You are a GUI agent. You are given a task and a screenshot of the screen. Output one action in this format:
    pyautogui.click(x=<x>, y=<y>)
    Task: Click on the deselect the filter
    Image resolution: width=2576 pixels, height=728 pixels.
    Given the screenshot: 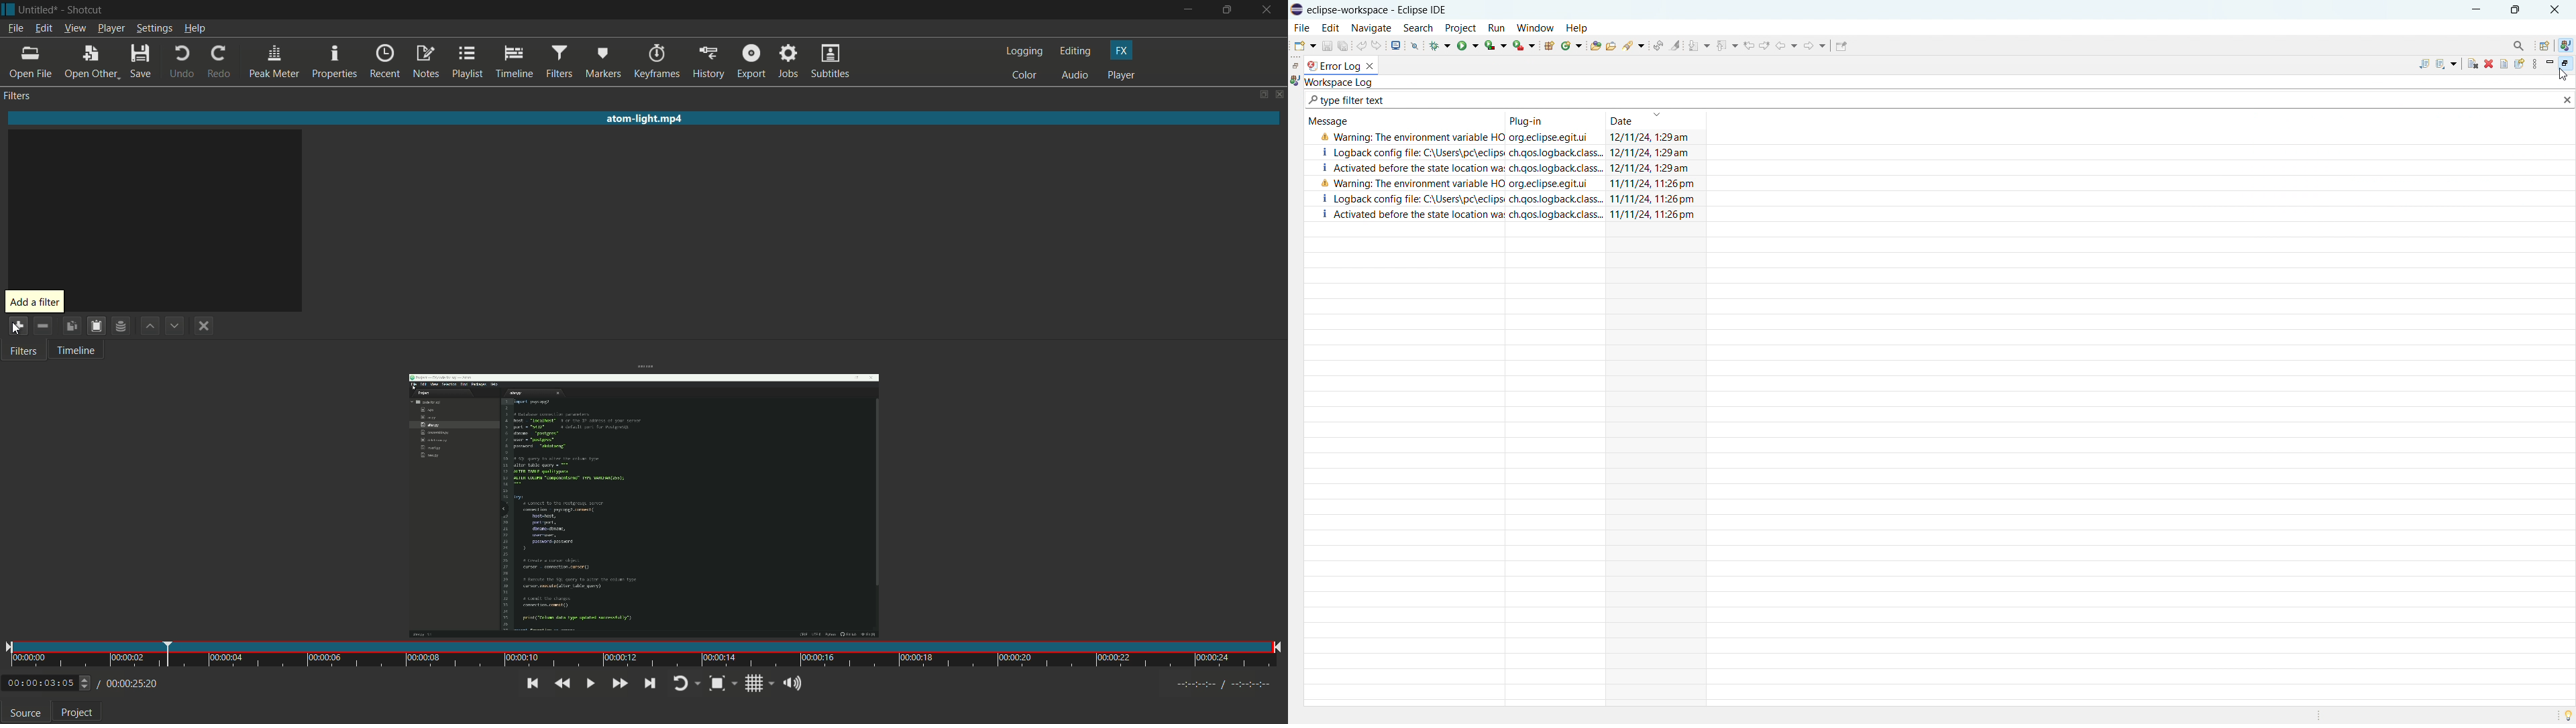 What is the action you would take?
    pyautogui.click(x=204, y=327)
    